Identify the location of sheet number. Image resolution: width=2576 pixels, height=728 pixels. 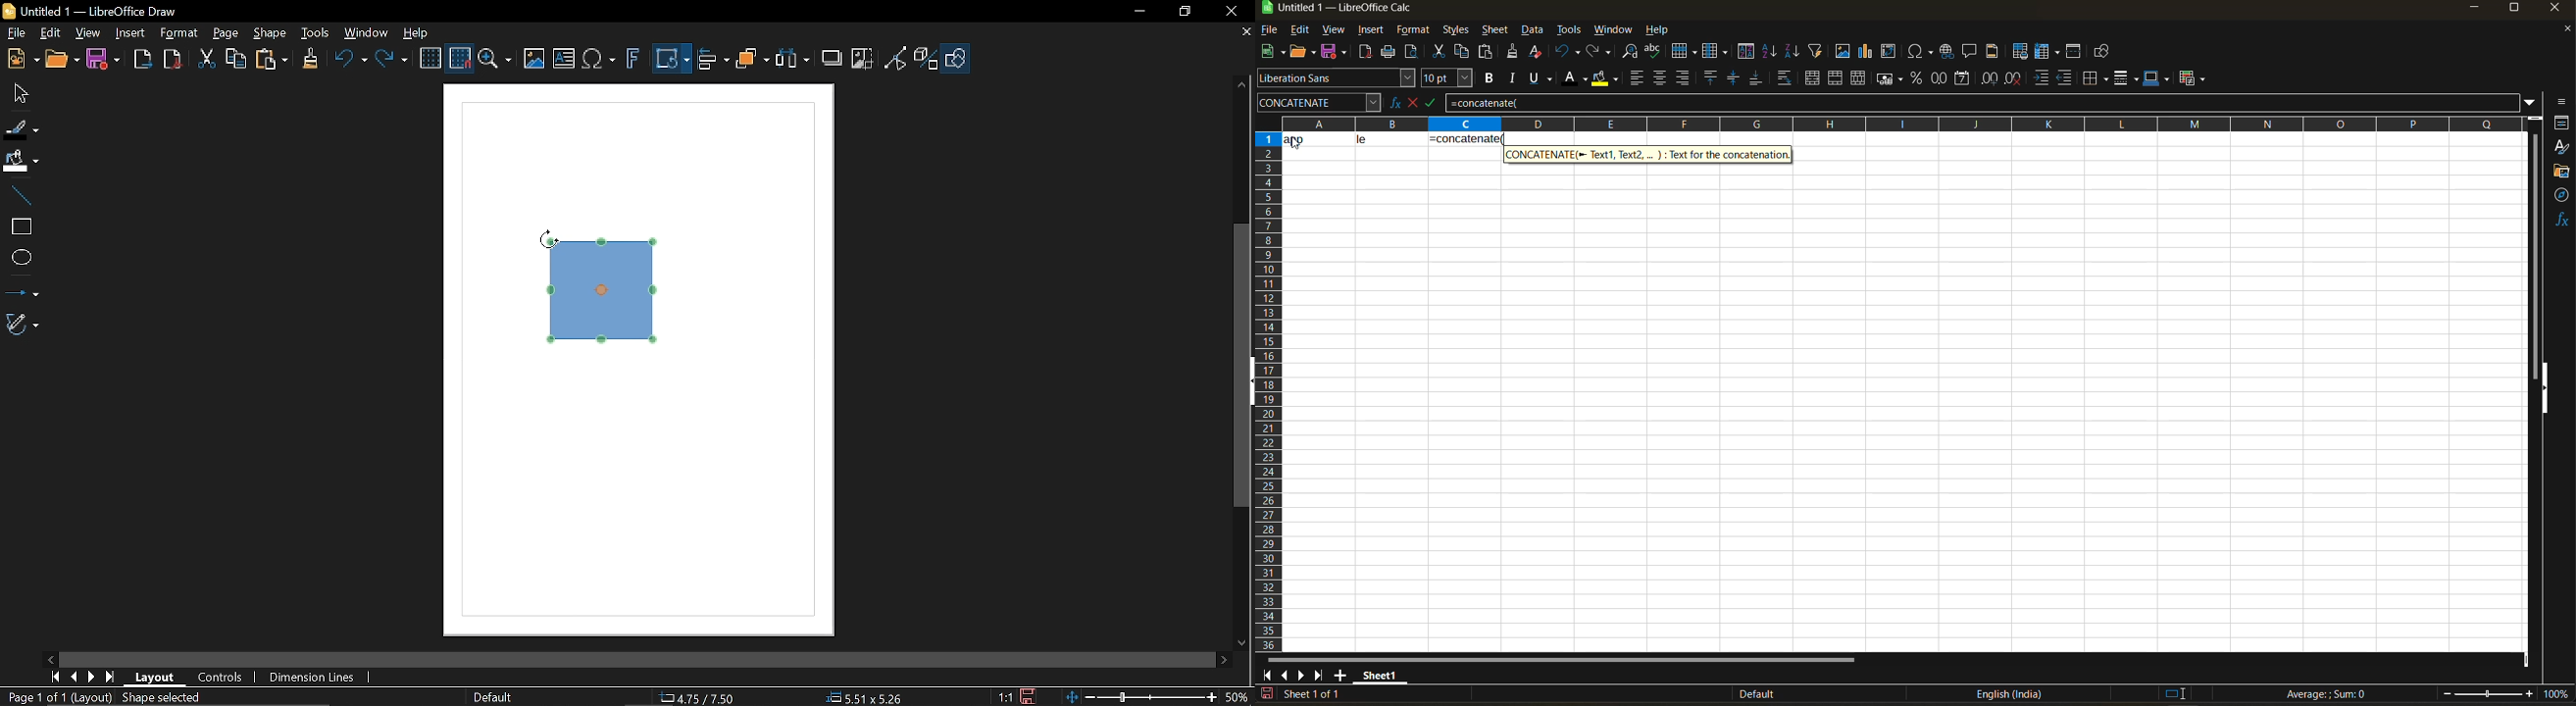
(1316, 694).